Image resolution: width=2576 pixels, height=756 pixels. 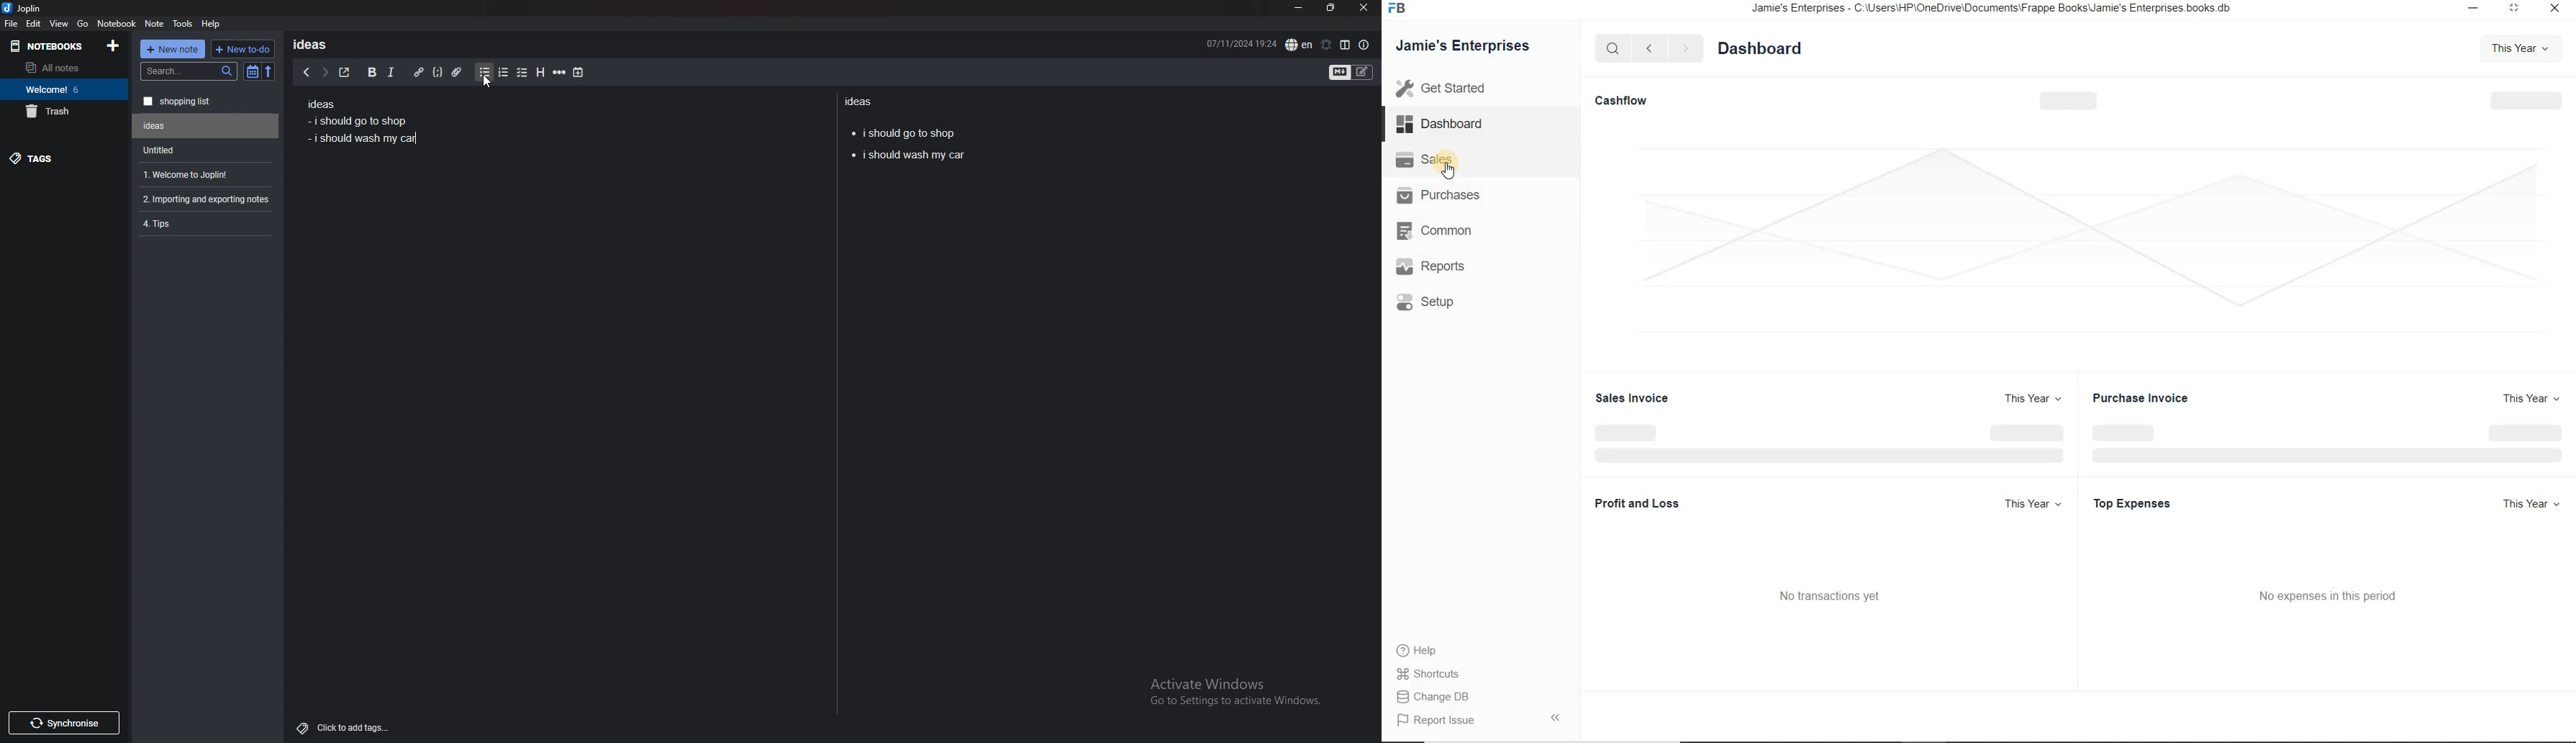 I want to click on notebook, so click(x=117, y=22).